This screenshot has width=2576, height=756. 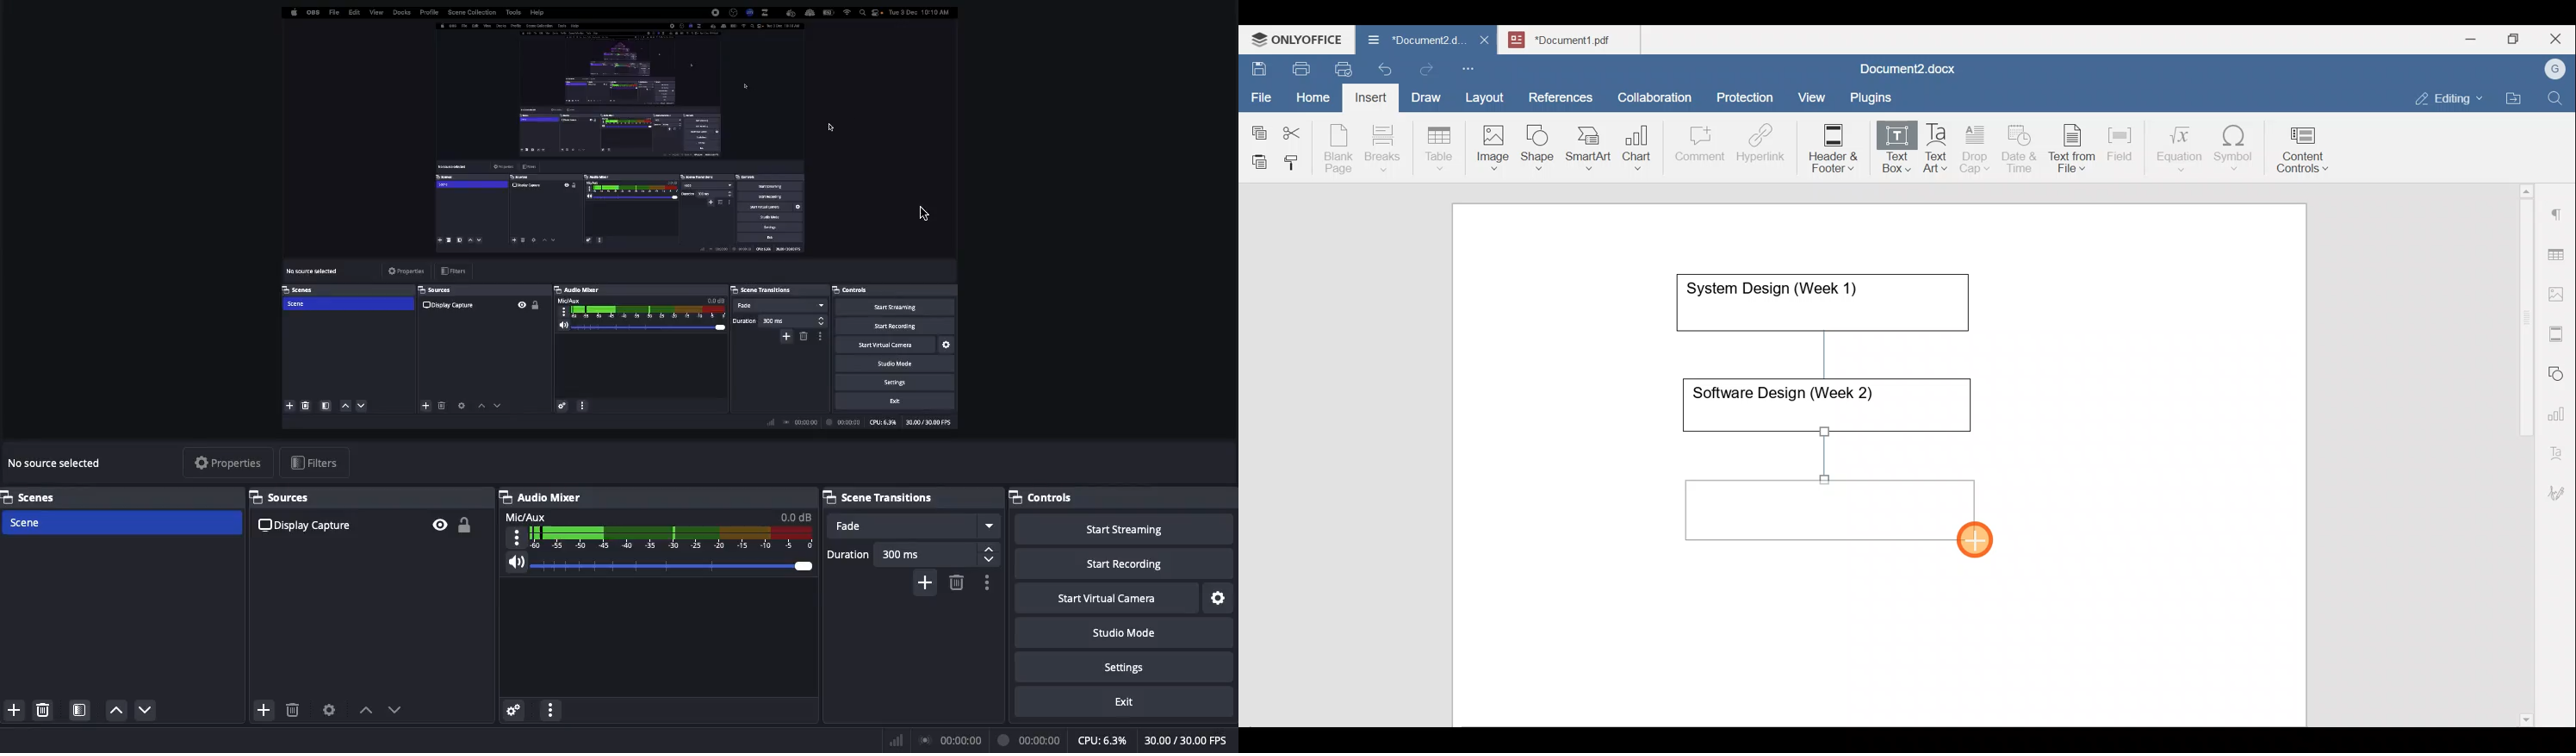 What do you see at coordinates (1696, 147) in the screenshot?
I see `Comment` at bounding box center [1696, 147].